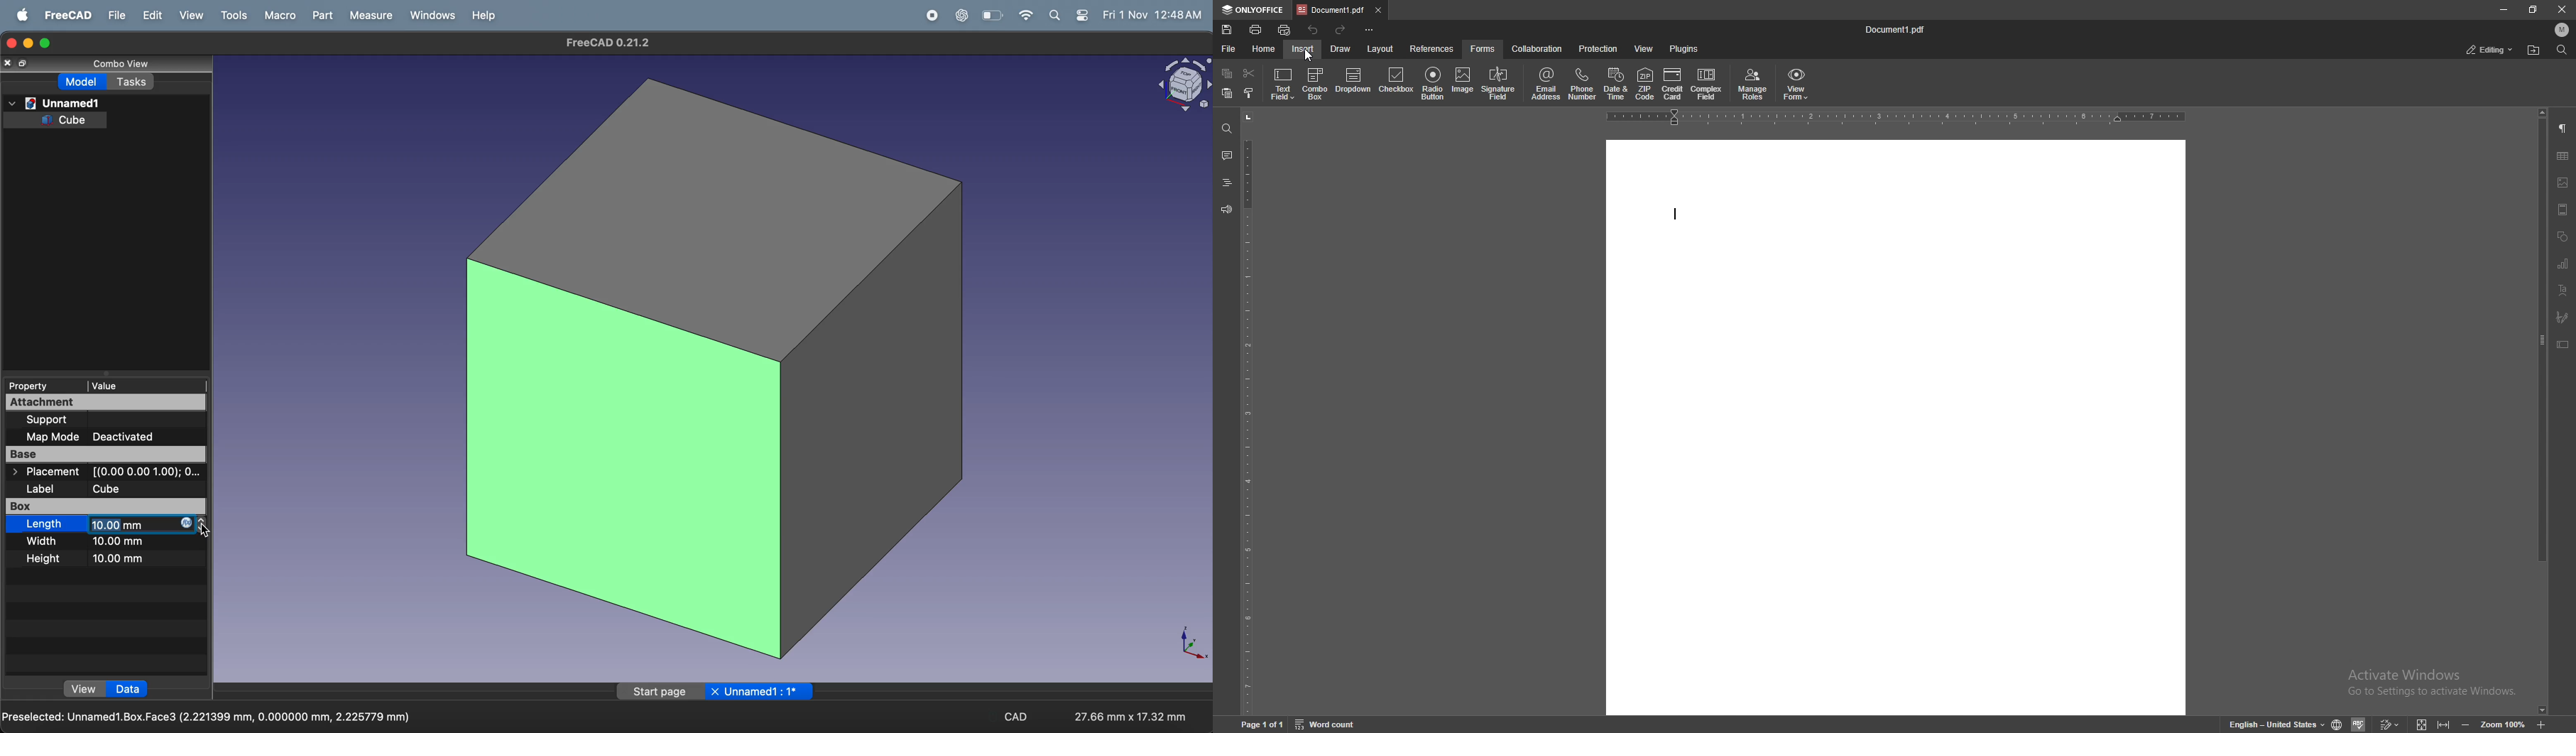  What do you see at coordinates (21, 14) in the screenshot?
I see `apple menu` at bounding box center [21, 14].